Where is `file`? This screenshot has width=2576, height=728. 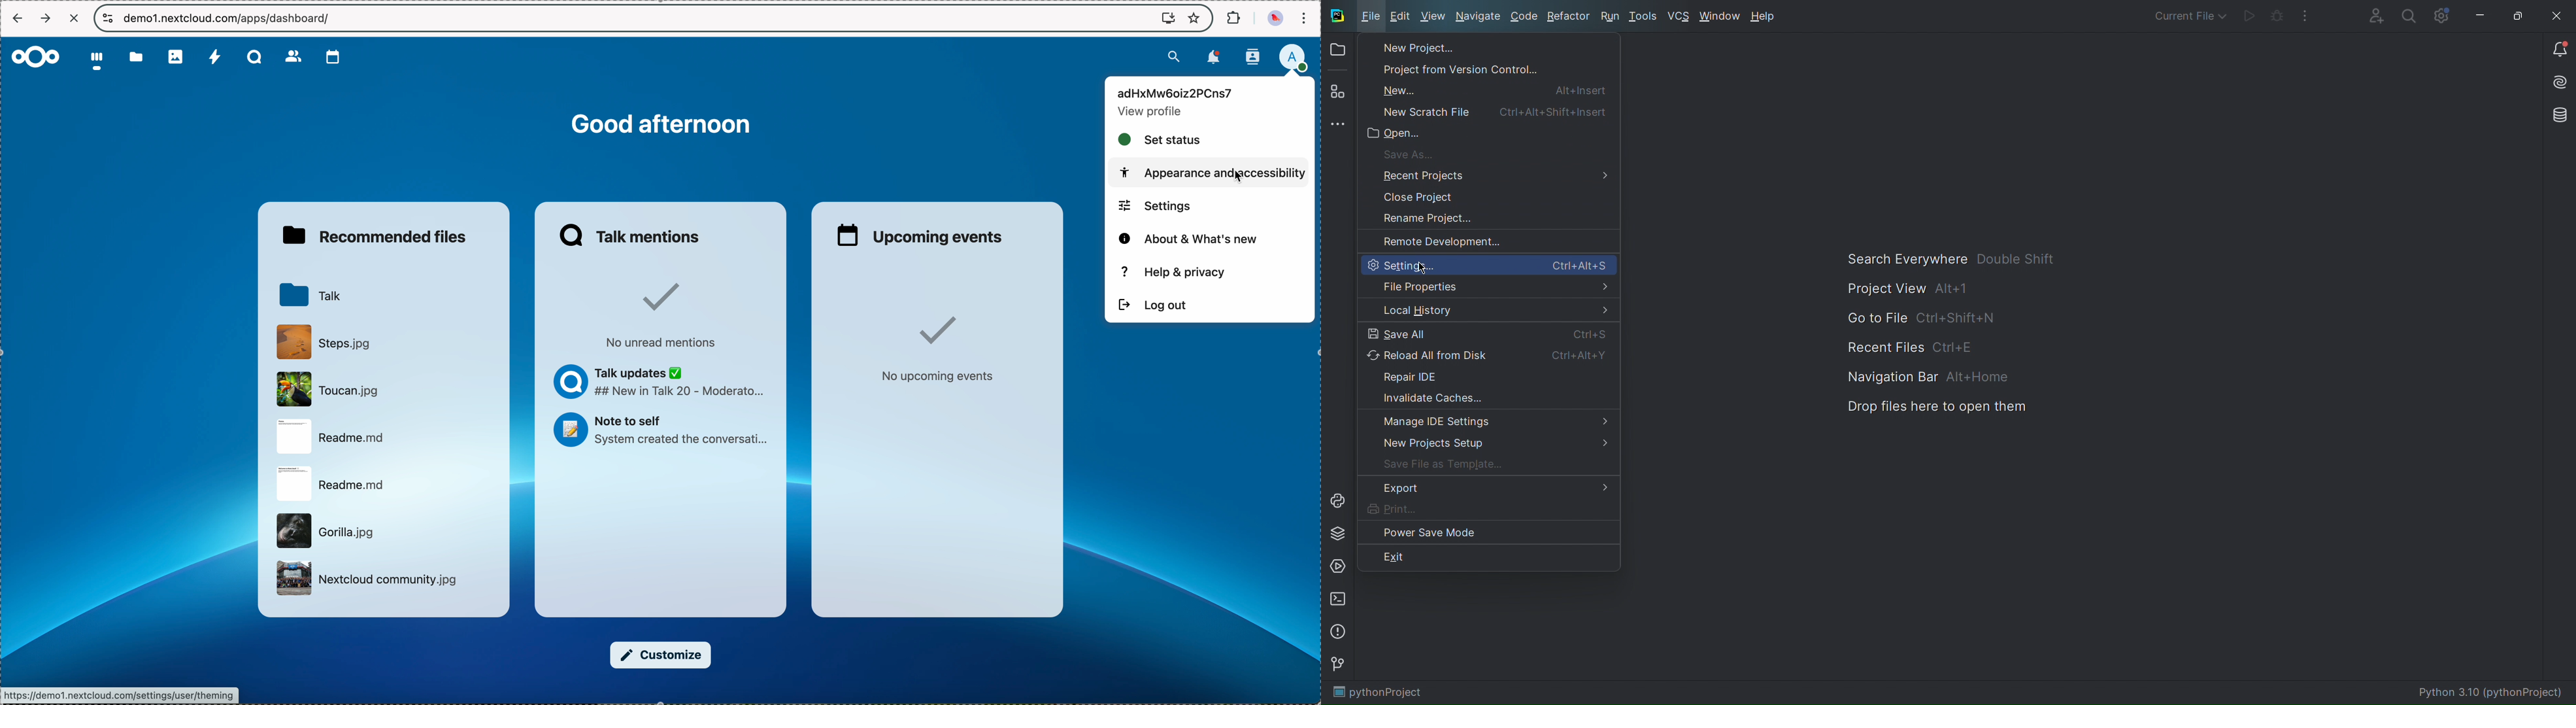 file is located at coordinates (325, 341).